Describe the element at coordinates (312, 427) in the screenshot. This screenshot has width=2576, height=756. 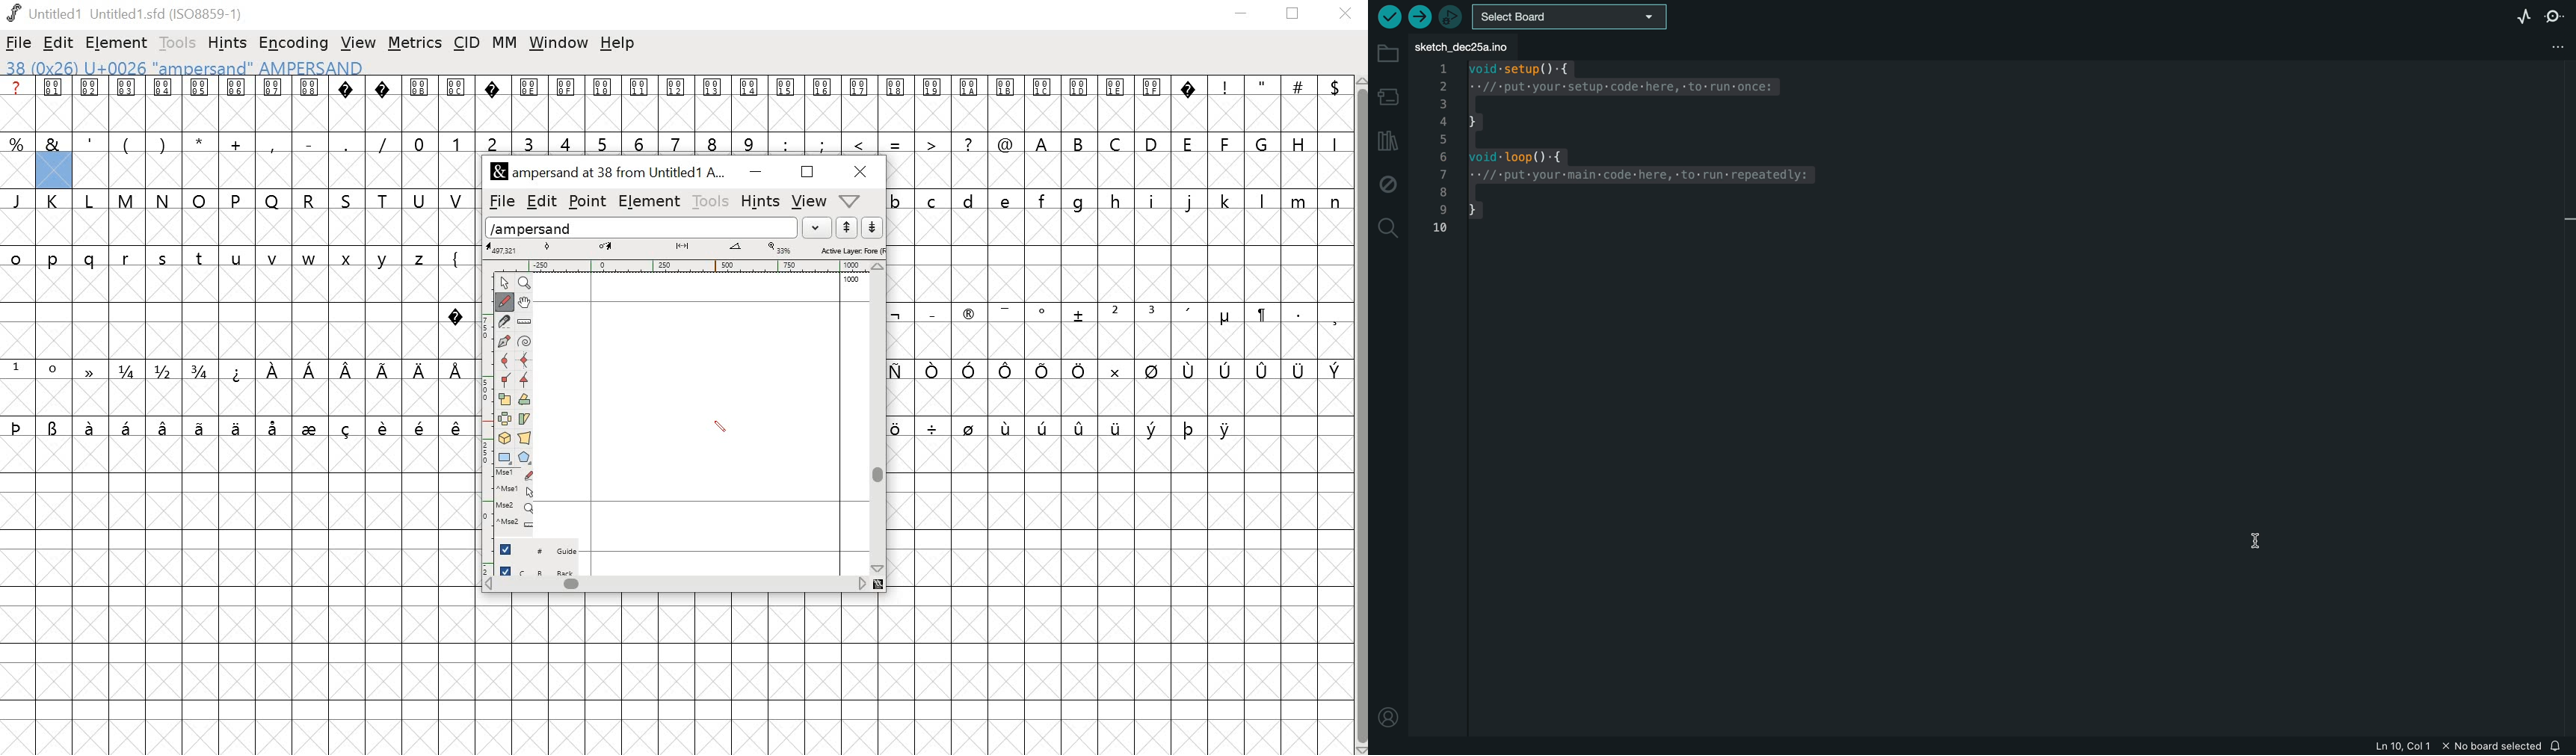
I see `symbol` at that location.